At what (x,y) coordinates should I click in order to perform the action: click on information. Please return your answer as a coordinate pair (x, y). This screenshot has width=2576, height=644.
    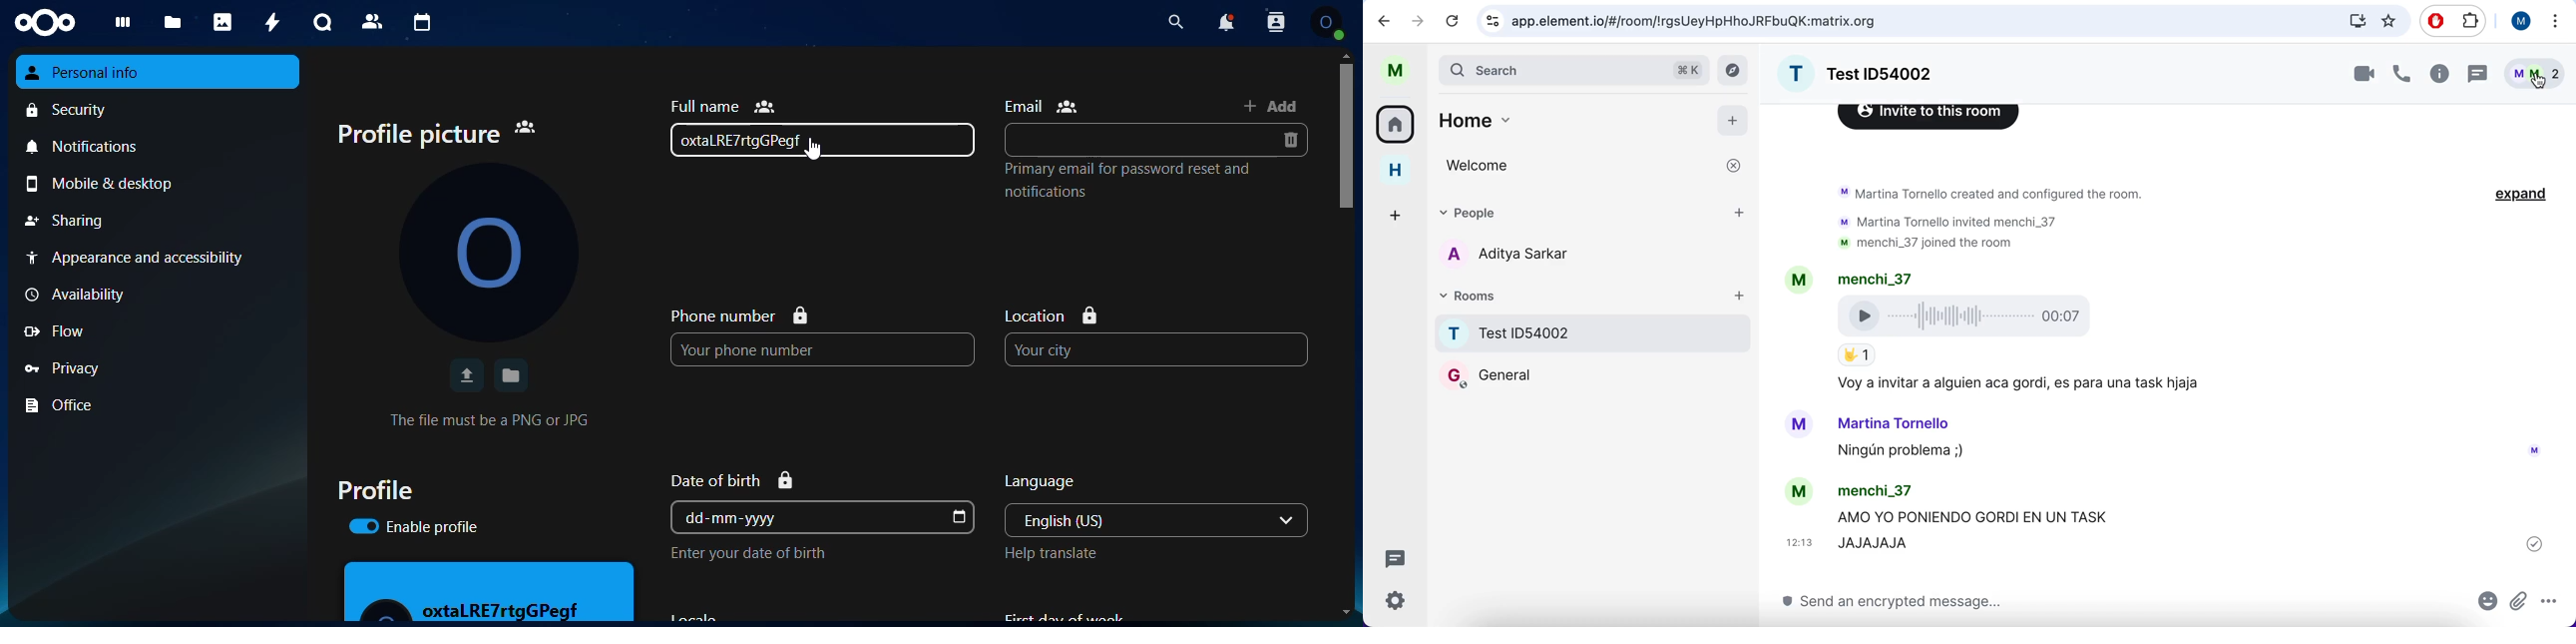
    Looking at the image, I should click on (2438, 75).